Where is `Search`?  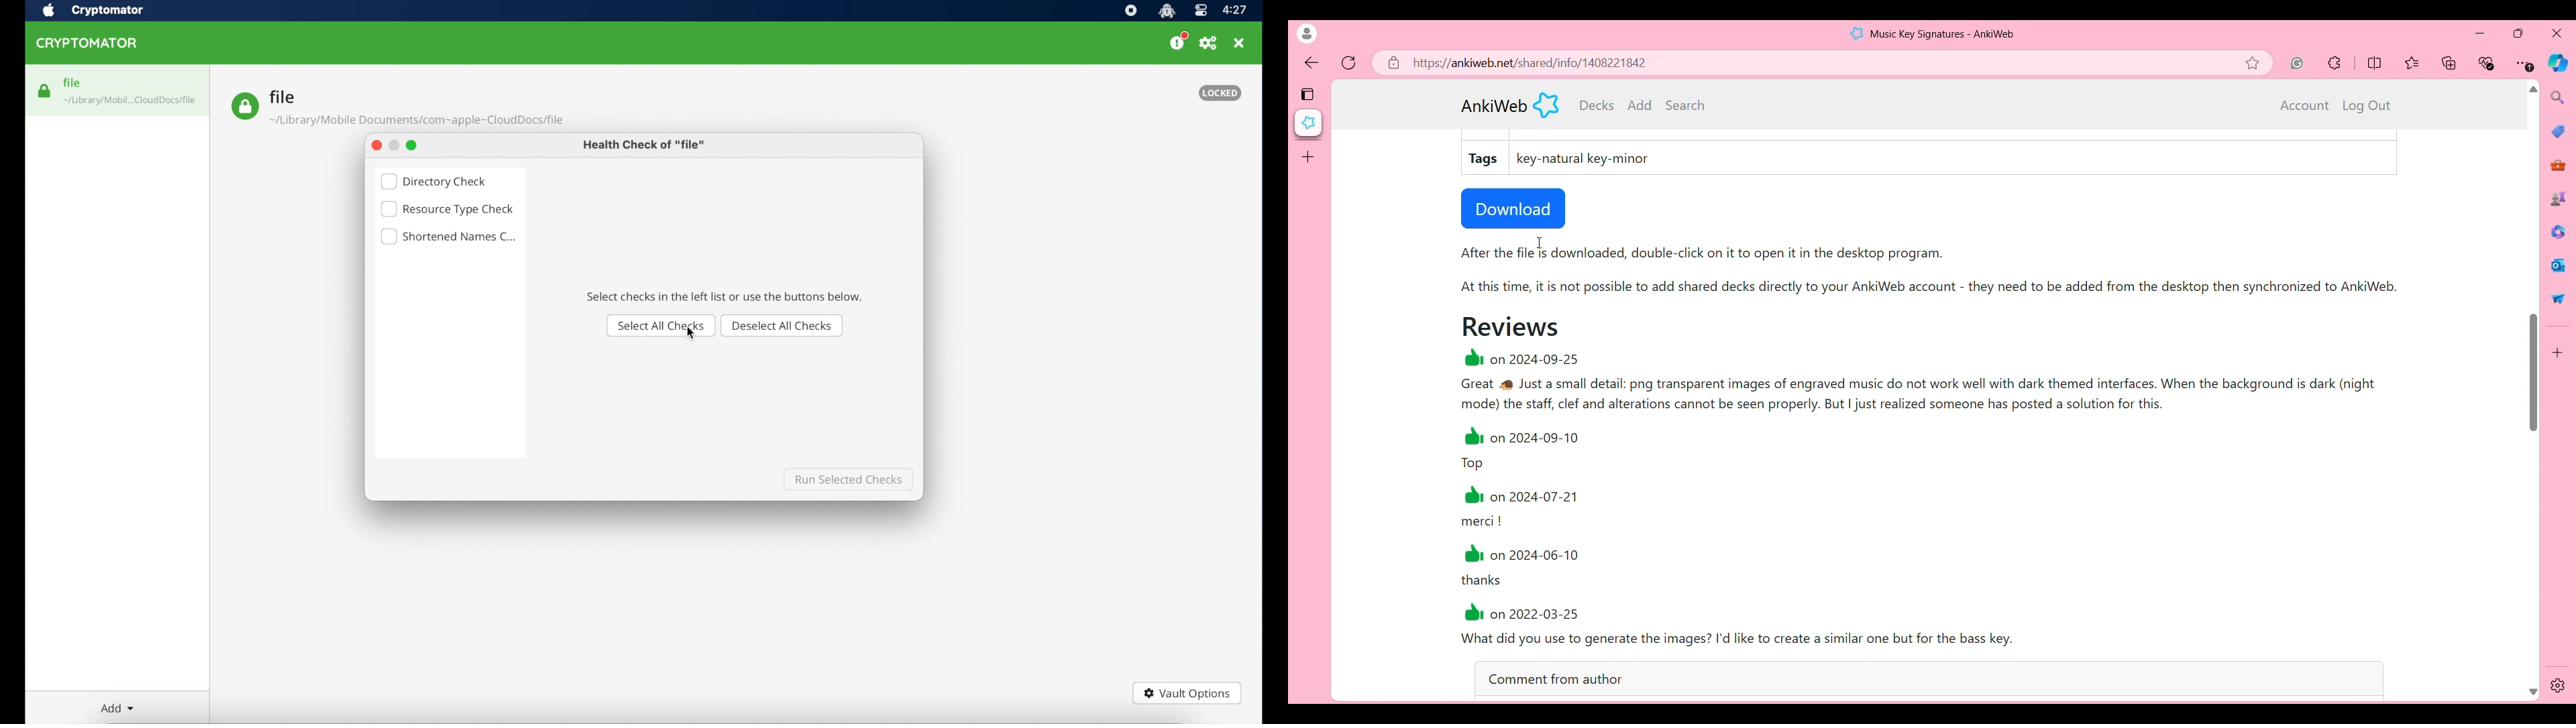 Search is located at coordinates (1685, 105).